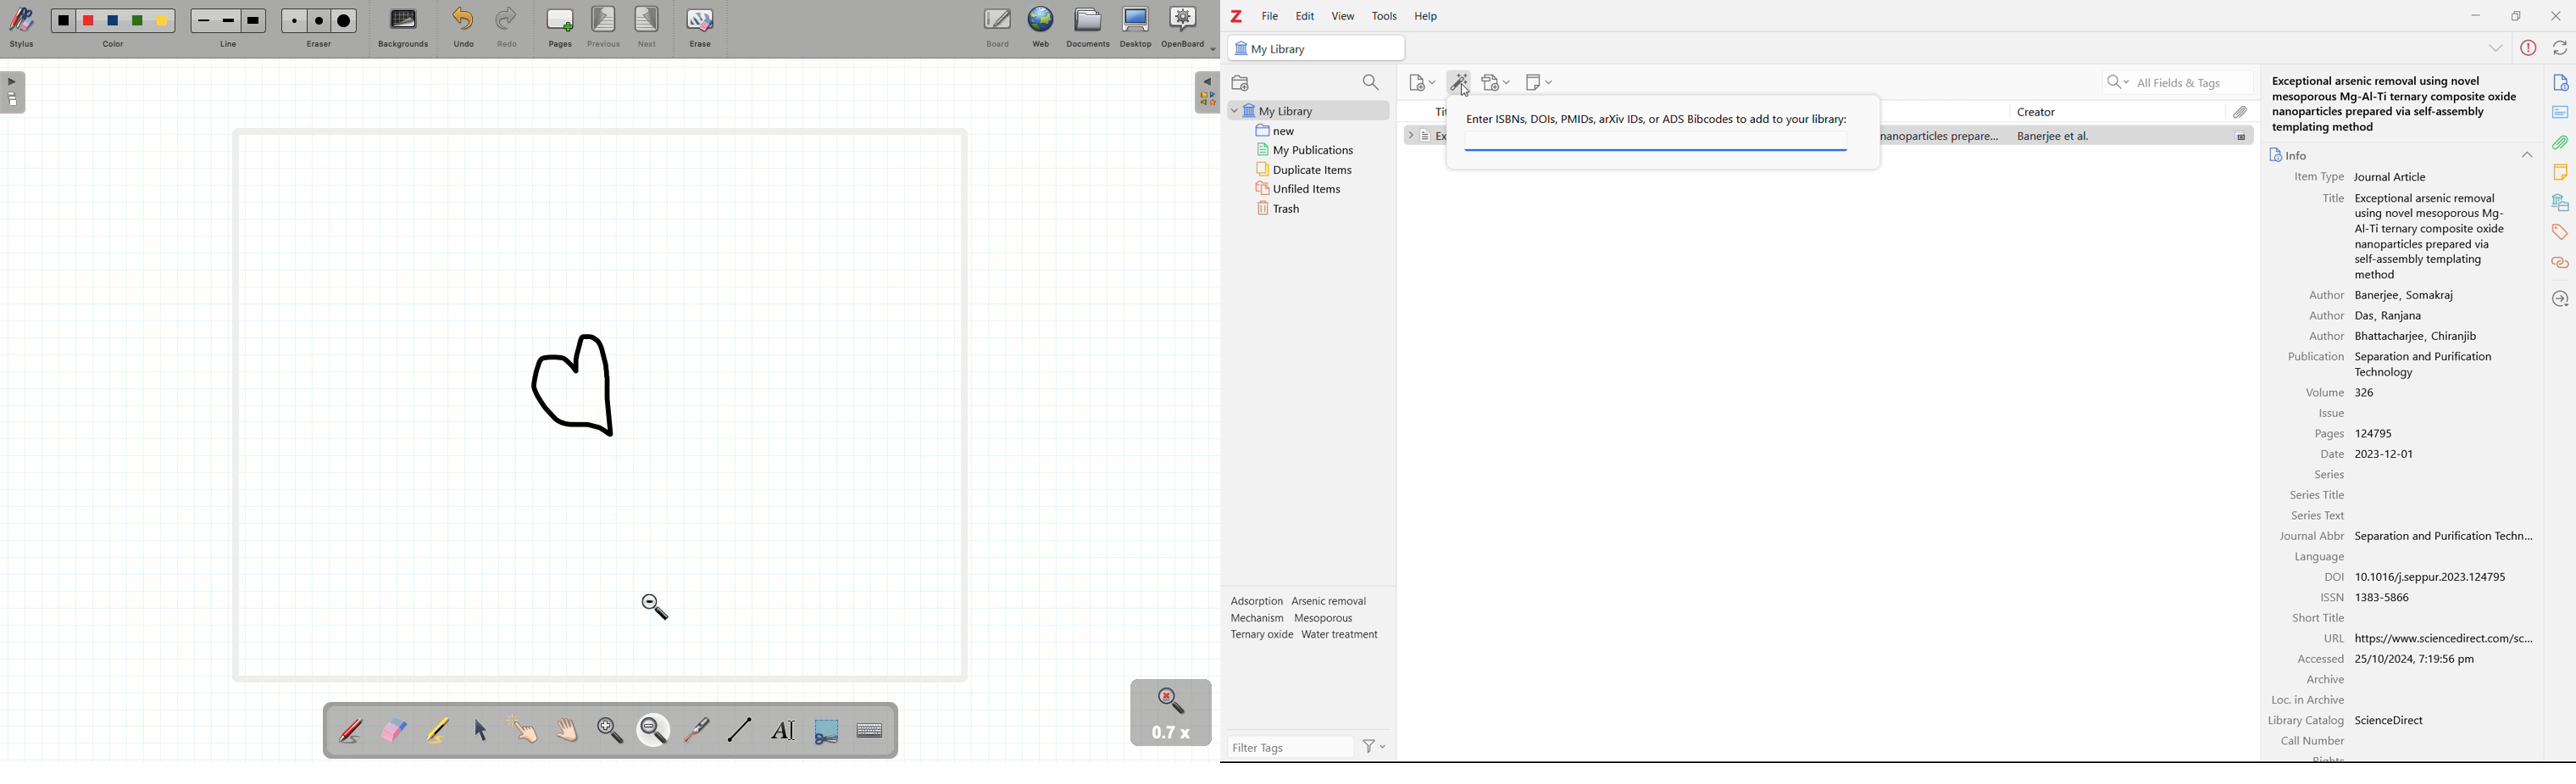  Describe the element at coordinates (1459, 82) in the screenshot. I see `add items by identifiers` at that location.